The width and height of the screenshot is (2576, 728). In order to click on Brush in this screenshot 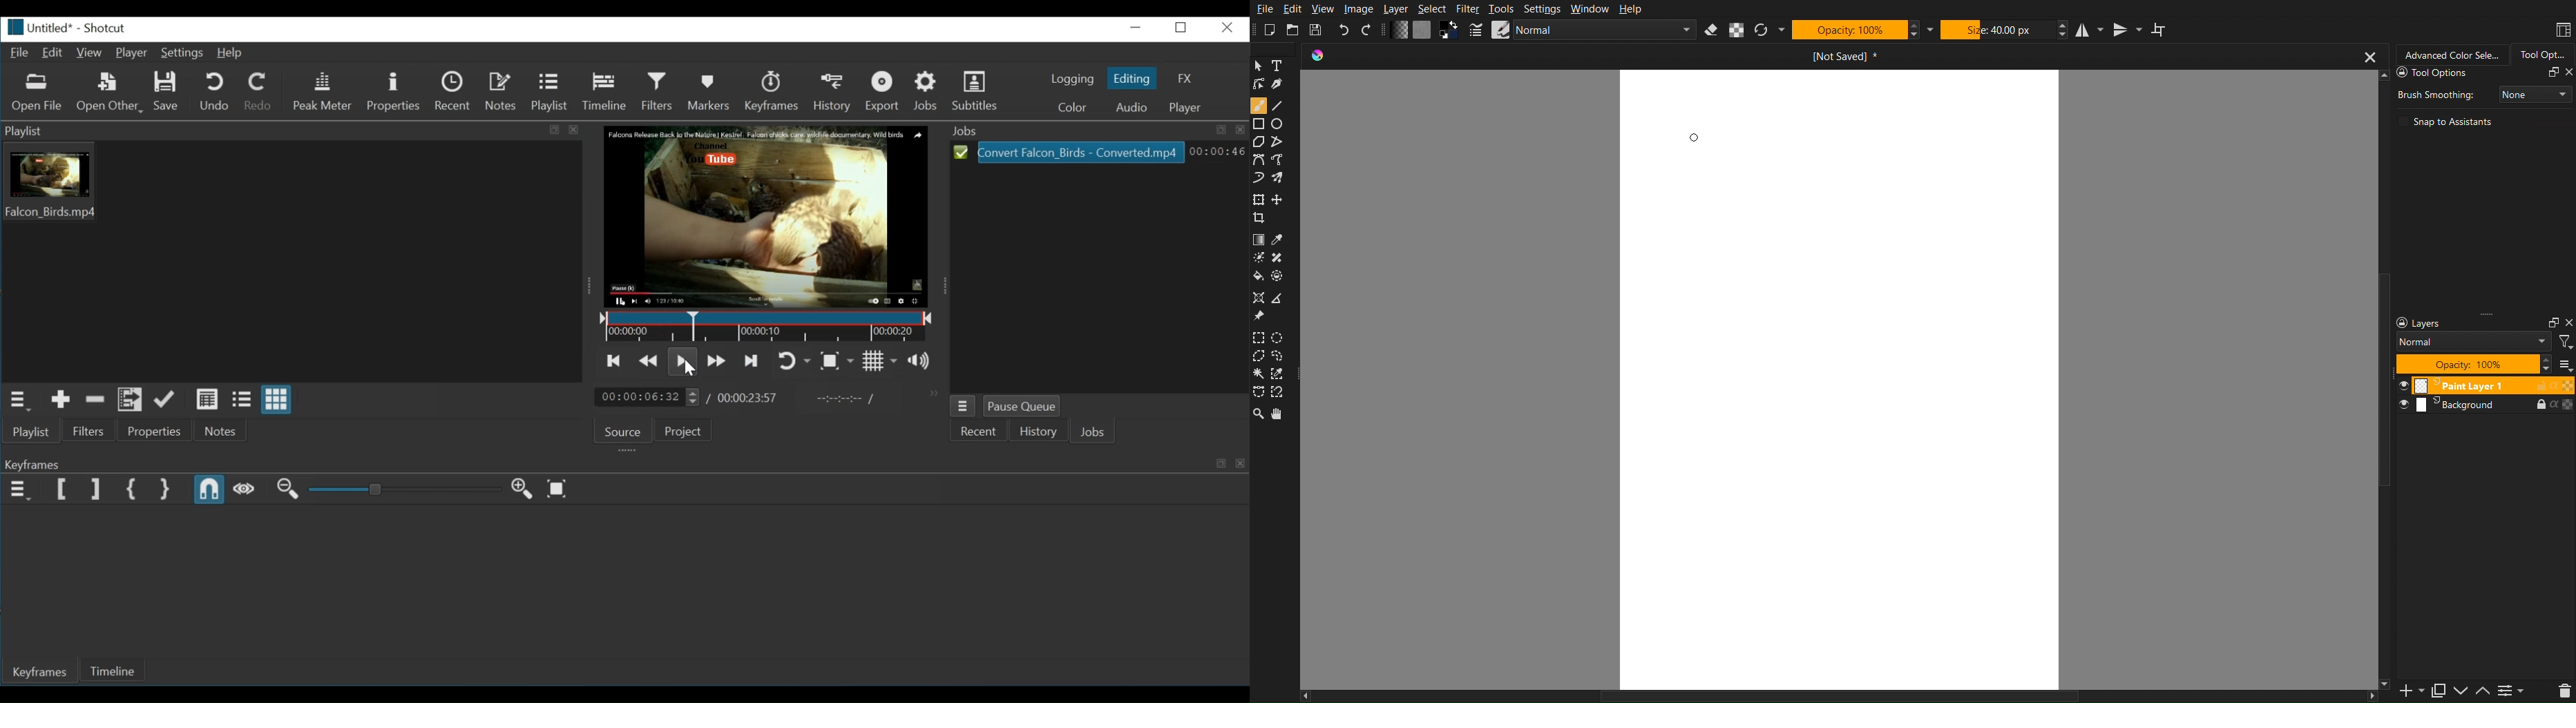, I will do `click(1281, 179)`.